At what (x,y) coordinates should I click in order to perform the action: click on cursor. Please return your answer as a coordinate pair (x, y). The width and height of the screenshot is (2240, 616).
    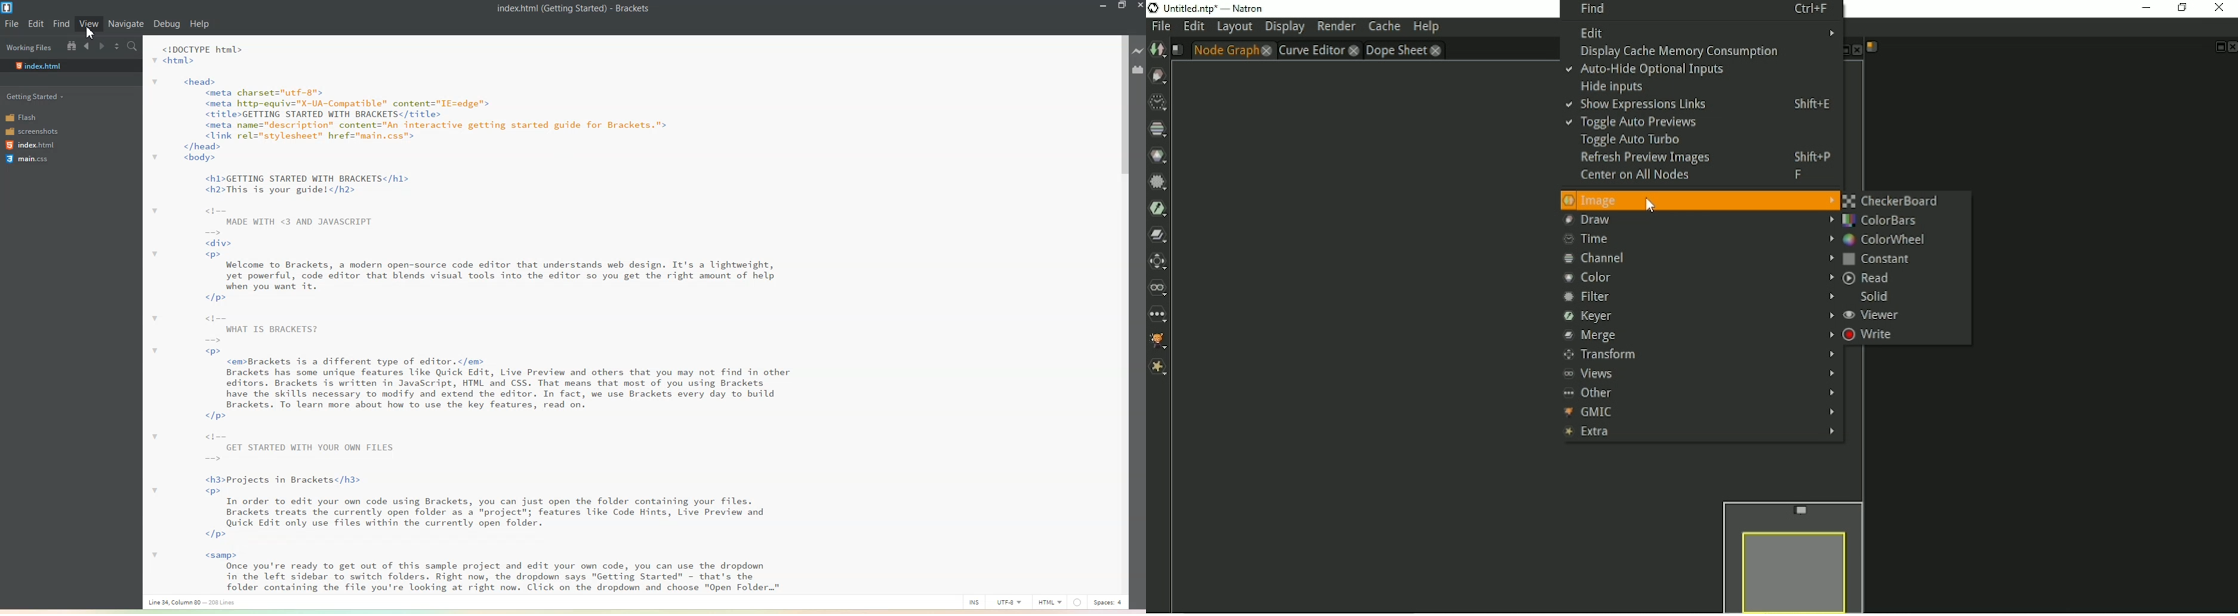
    Looking at the image, I should click on (90, 33).